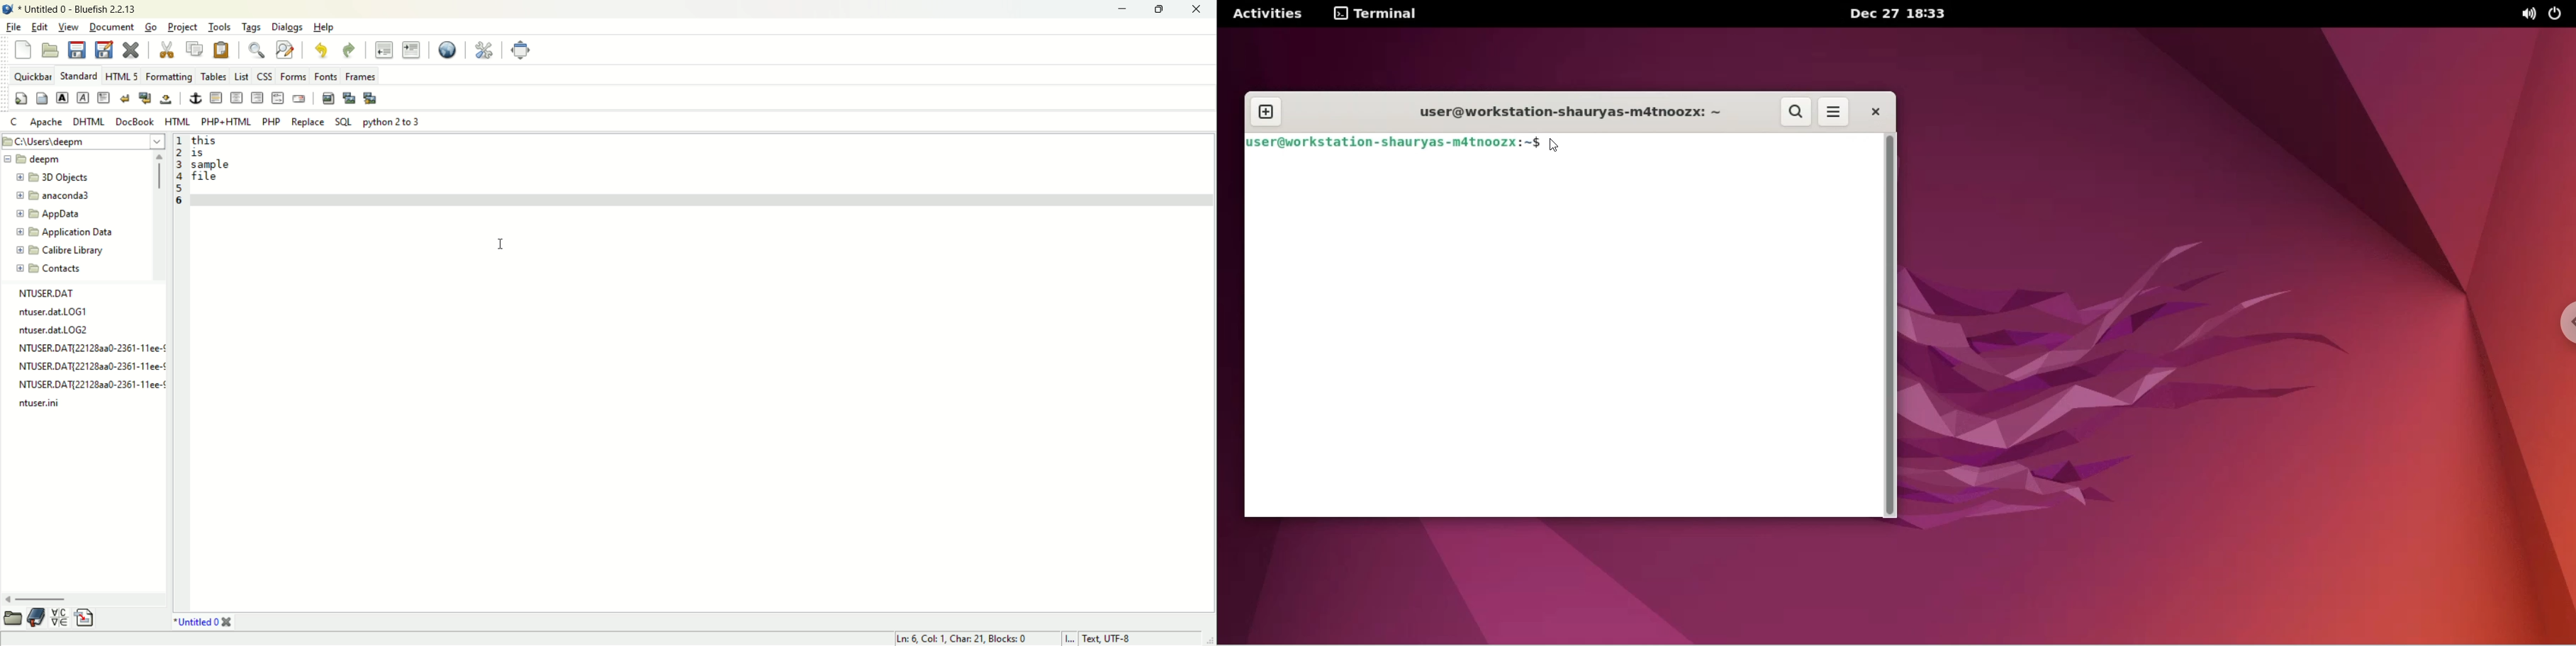 Image resolution: width=2576 pixels, height=672 pixels. Describe the element at coordinates (168, 50) in the screenshot. I see `cut` at that location.